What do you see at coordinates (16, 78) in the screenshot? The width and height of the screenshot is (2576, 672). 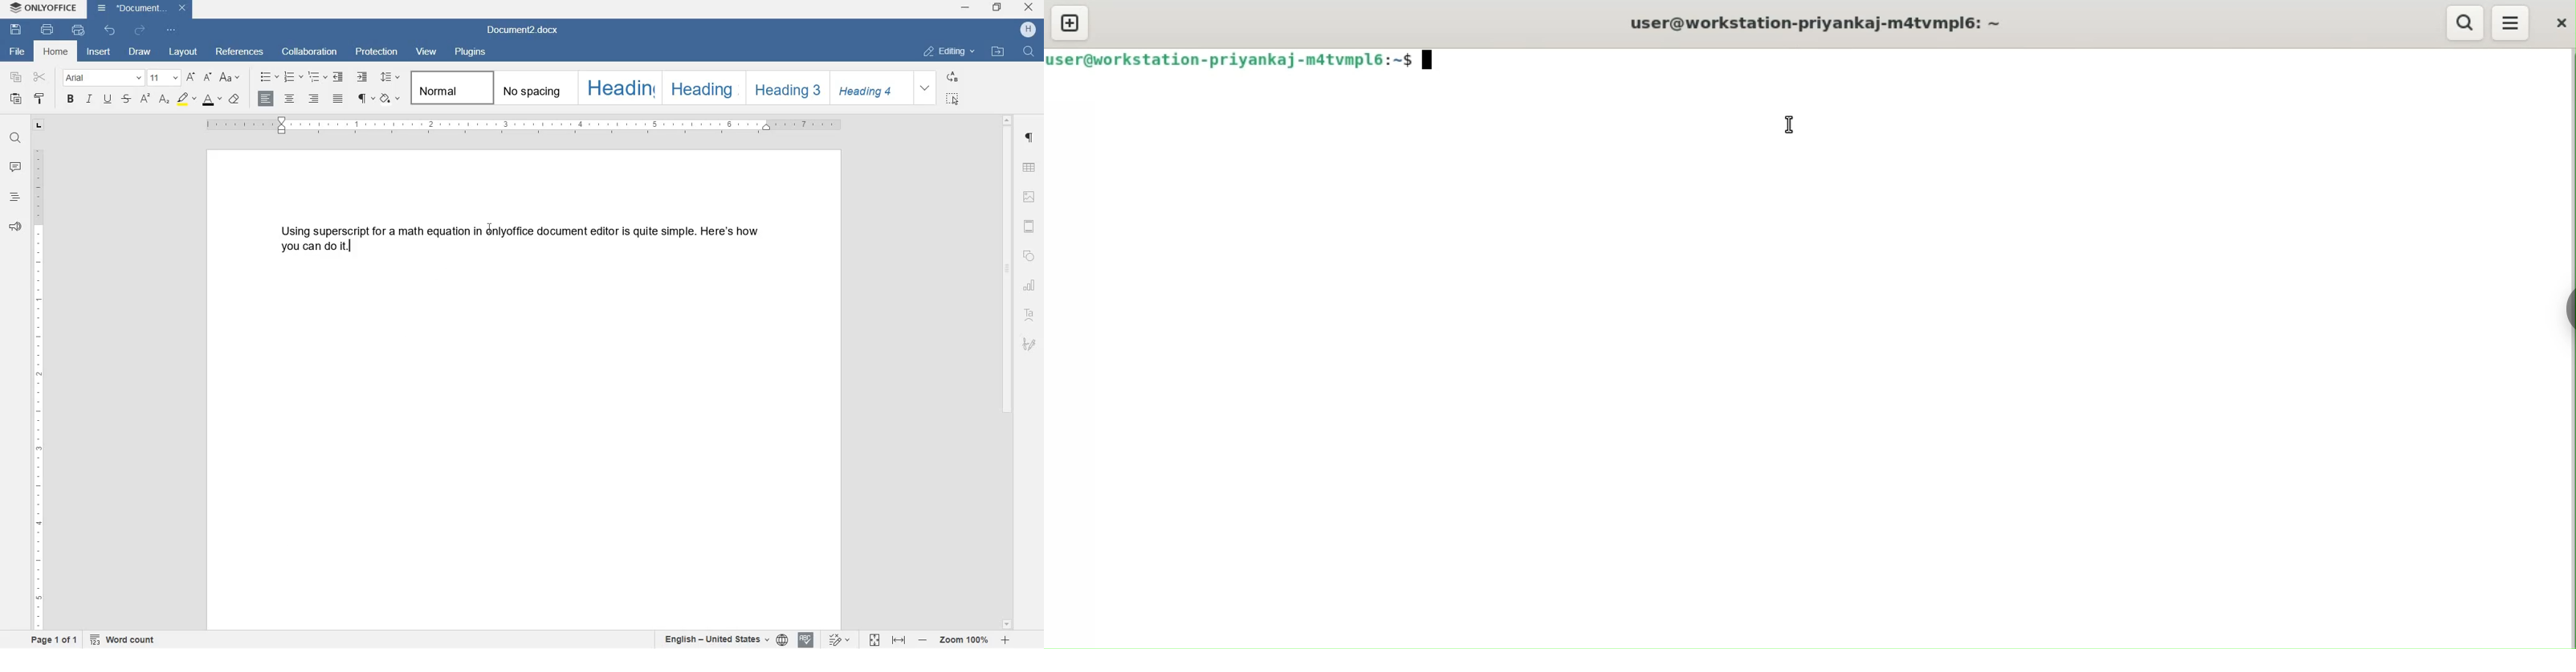 I see `copy` at bounding box center [16, 78].